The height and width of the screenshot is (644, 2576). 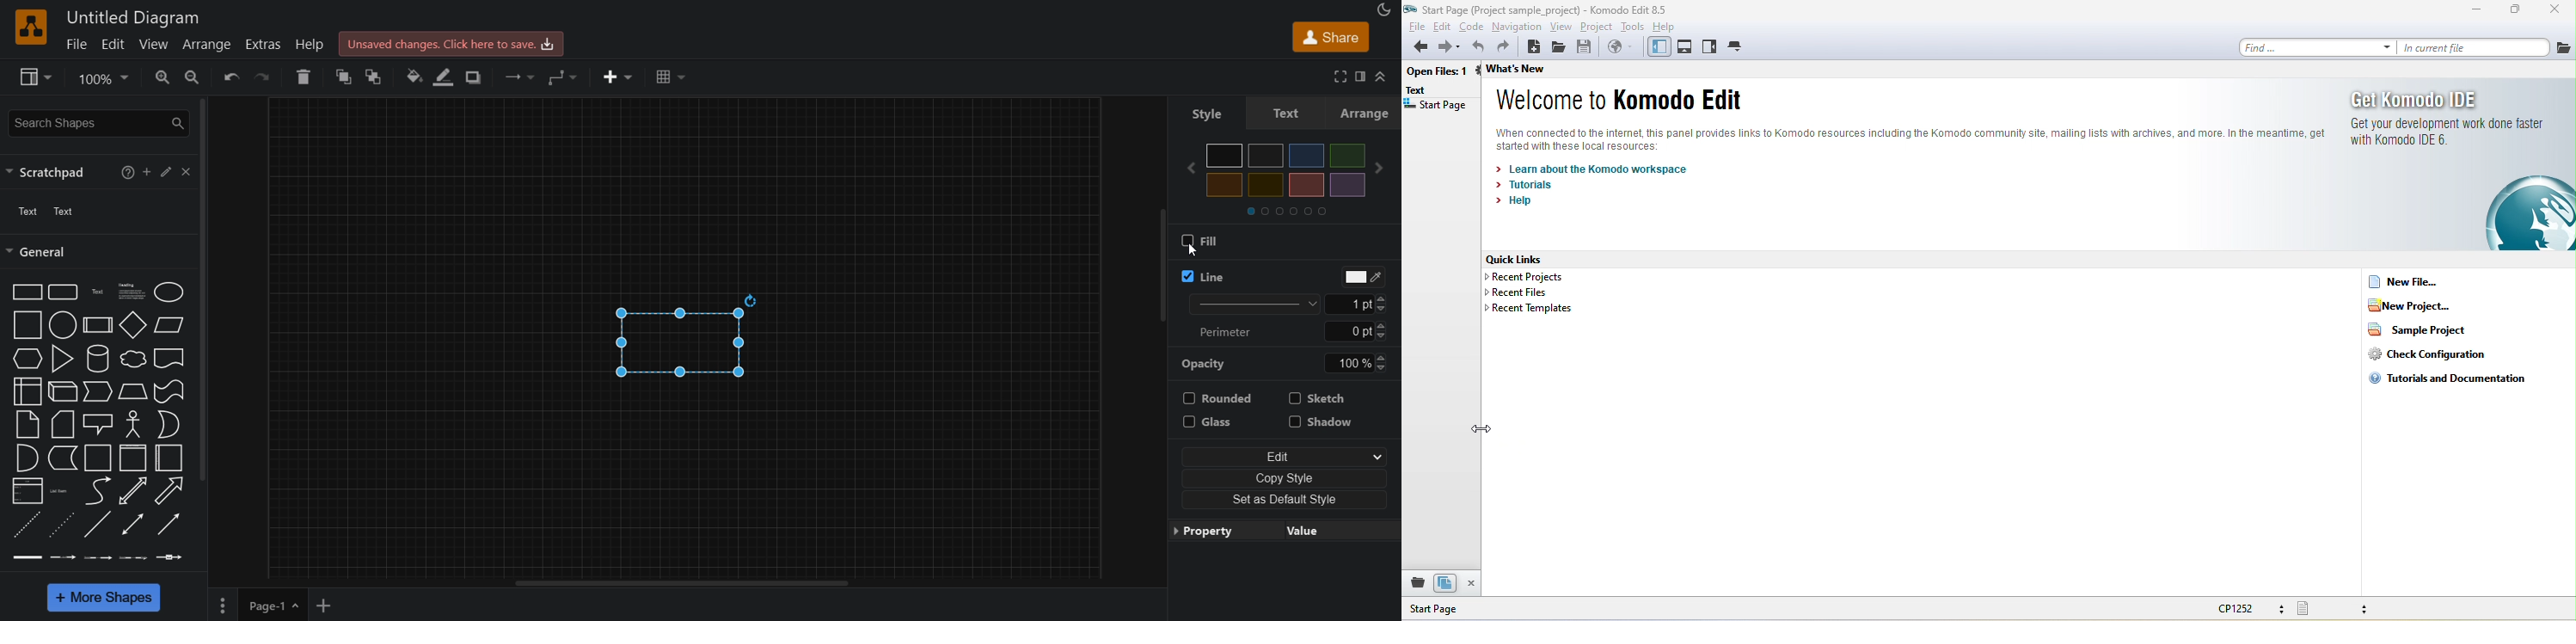 What do you see at coordinates (1218, 532) in the screenshot?
I see `property` at bounding box center [1218, 532].